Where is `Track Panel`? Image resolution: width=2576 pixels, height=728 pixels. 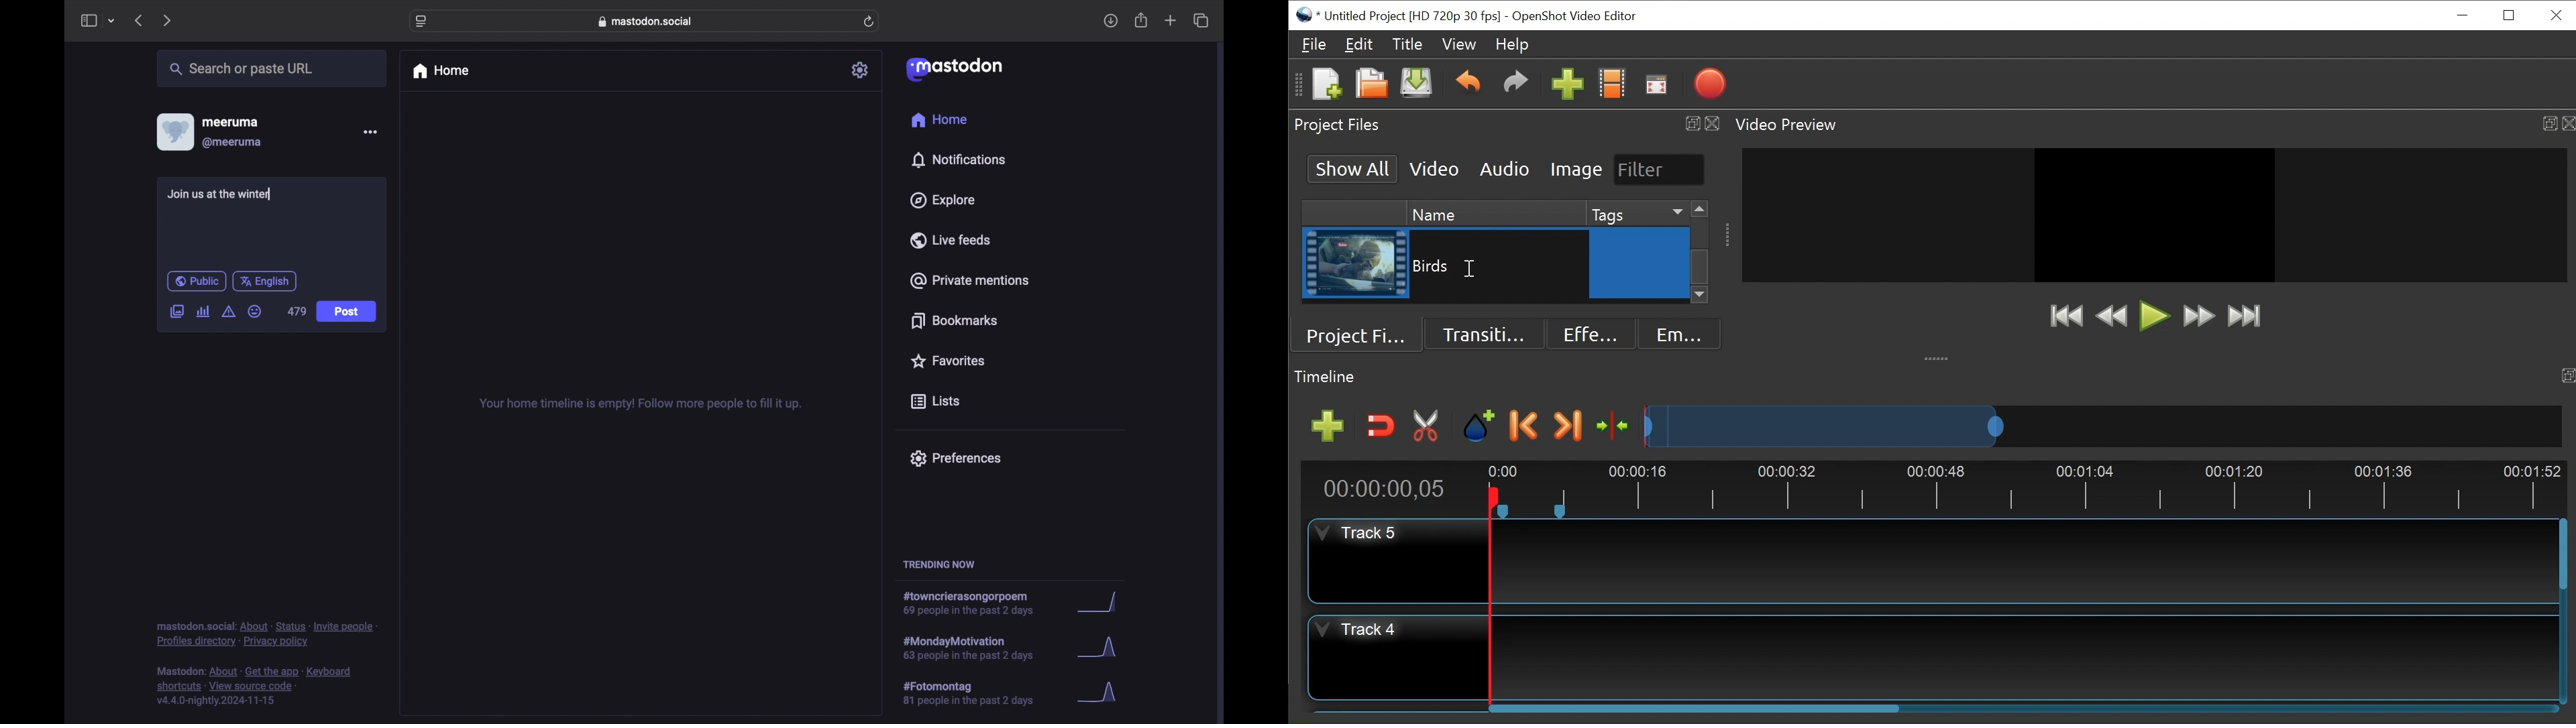
Track Panel is located at coordinates (2025, 655).